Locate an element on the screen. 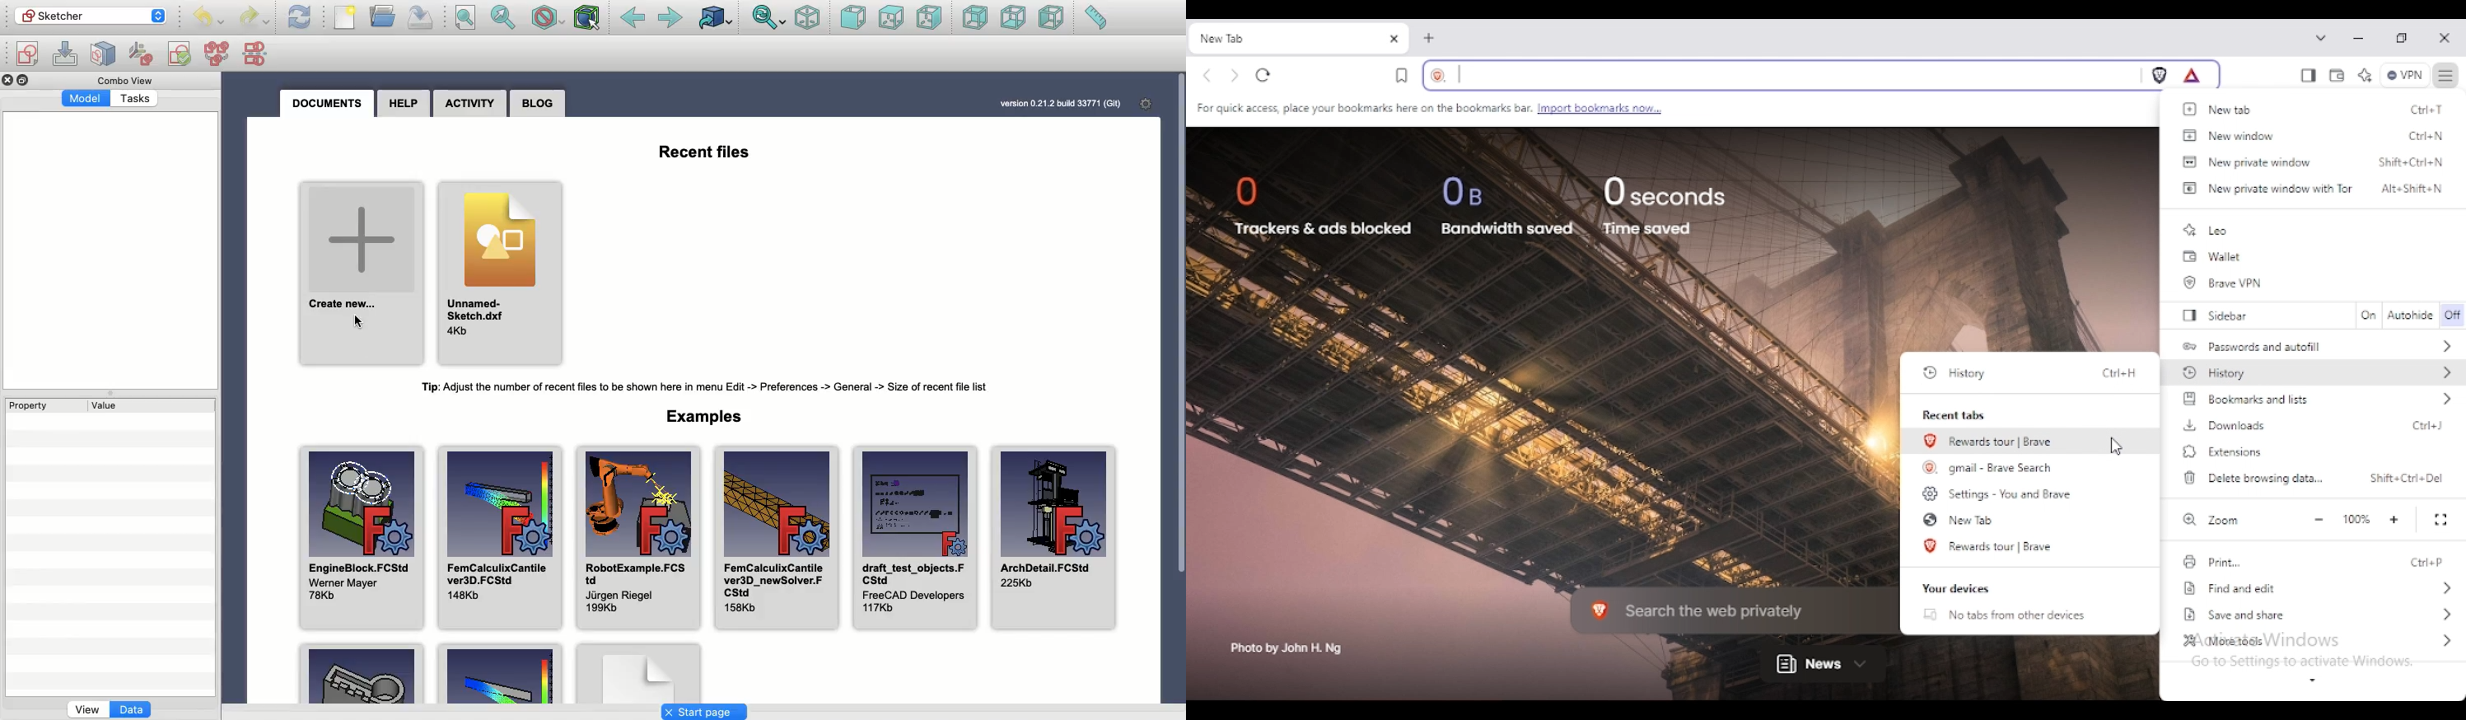  Redo is located at coordinates (254, 18).